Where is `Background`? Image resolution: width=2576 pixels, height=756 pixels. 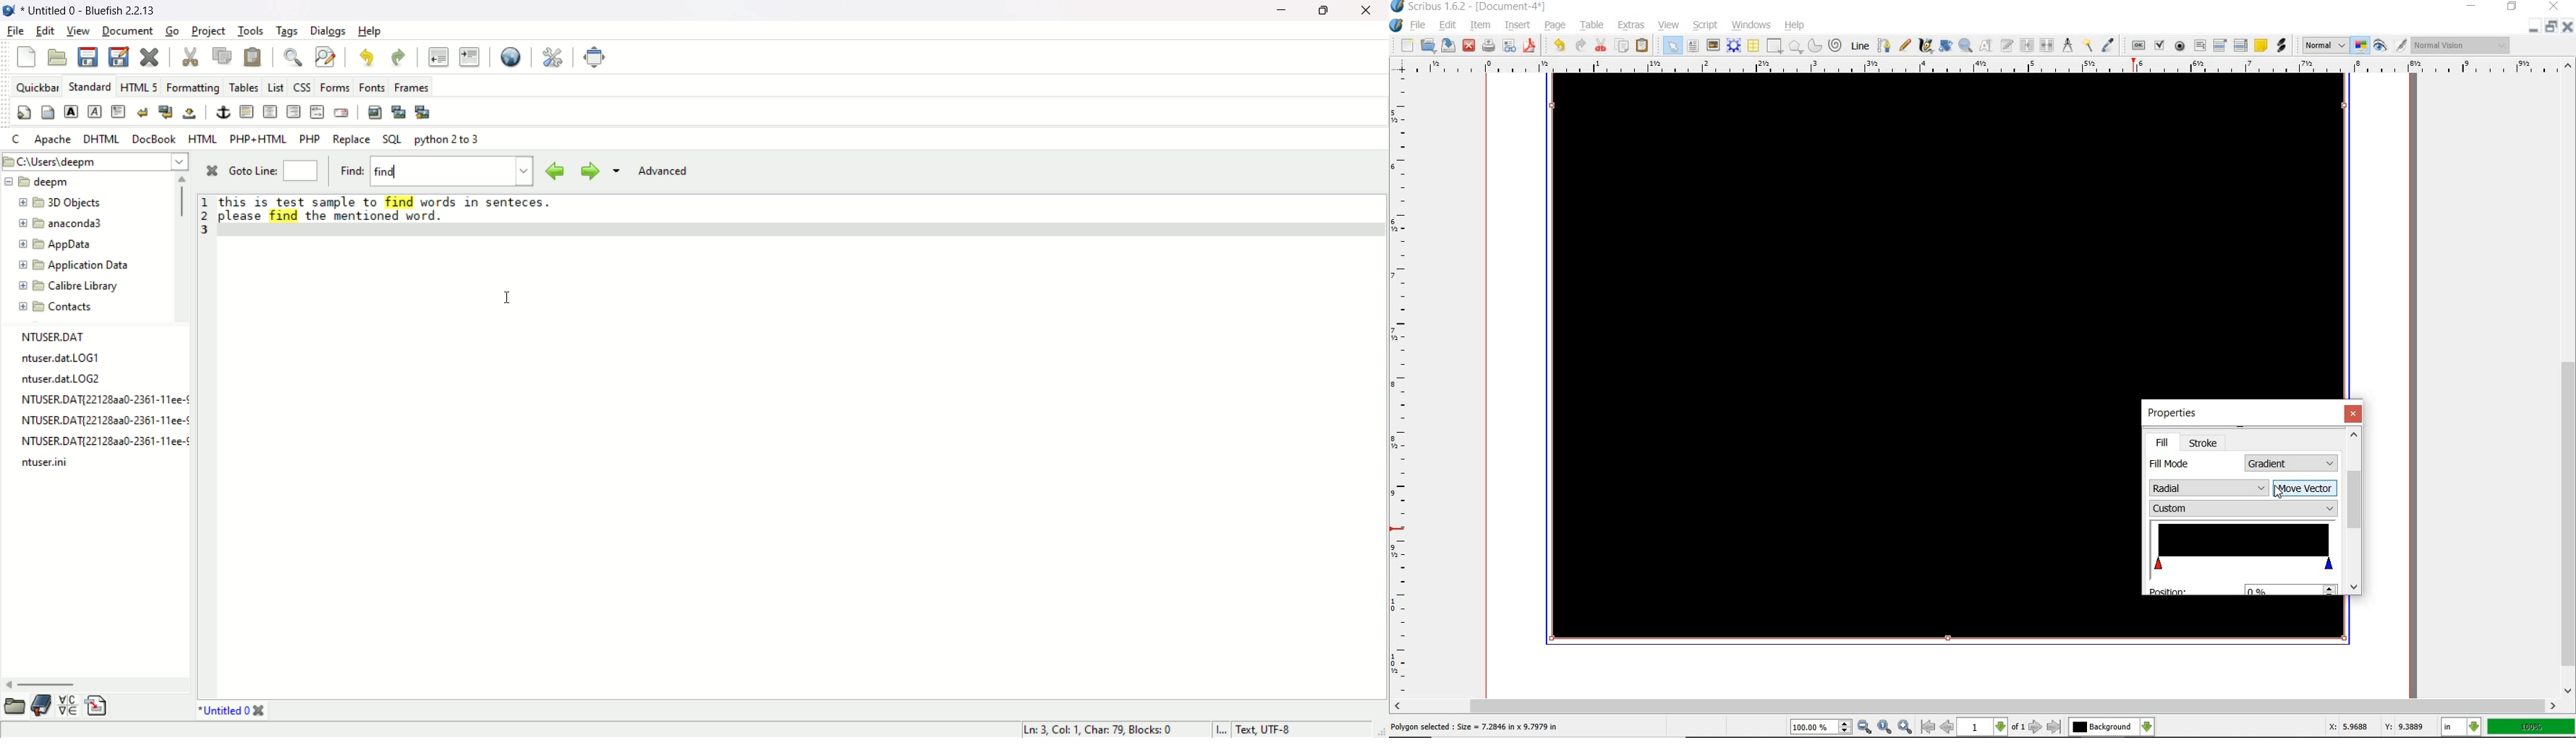
Background is located at coordinates (2112, 727).